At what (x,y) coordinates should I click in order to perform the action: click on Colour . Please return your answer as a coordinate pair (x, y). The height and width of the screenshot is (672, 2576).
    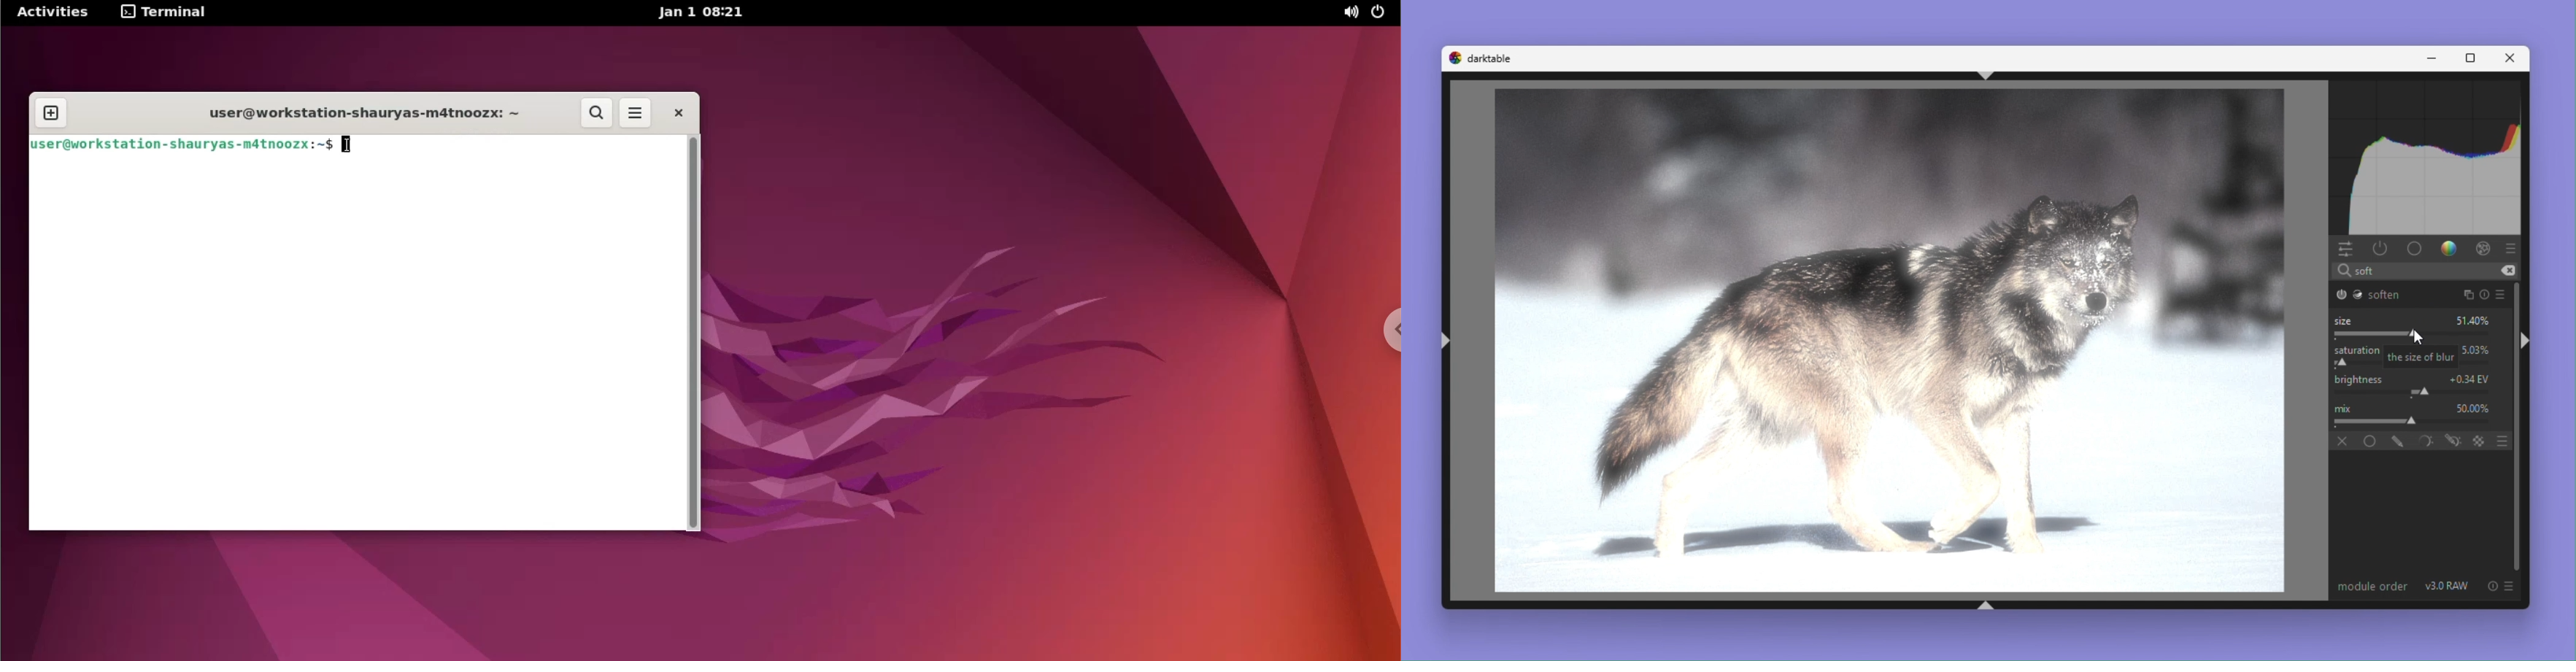
    Looking at the image, I should click on (2451, 249).